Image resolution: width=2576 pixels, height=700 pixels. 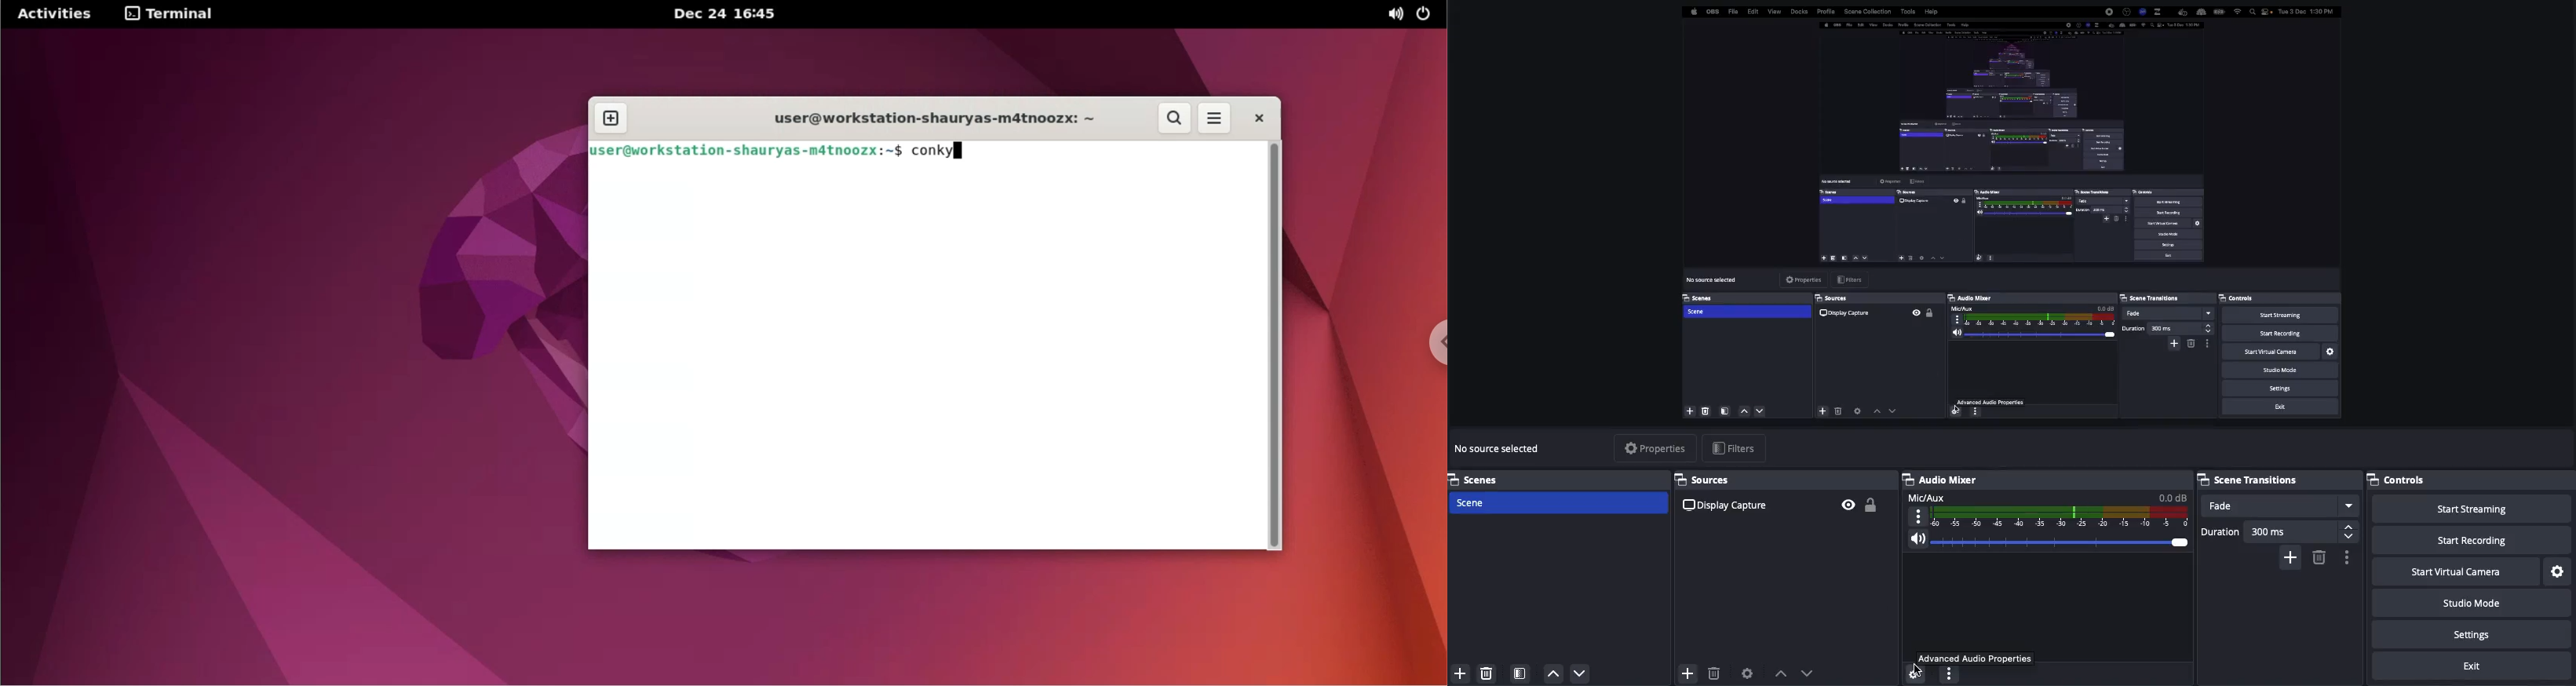 I want to click on Display capture, so click(x=1735, y=507).